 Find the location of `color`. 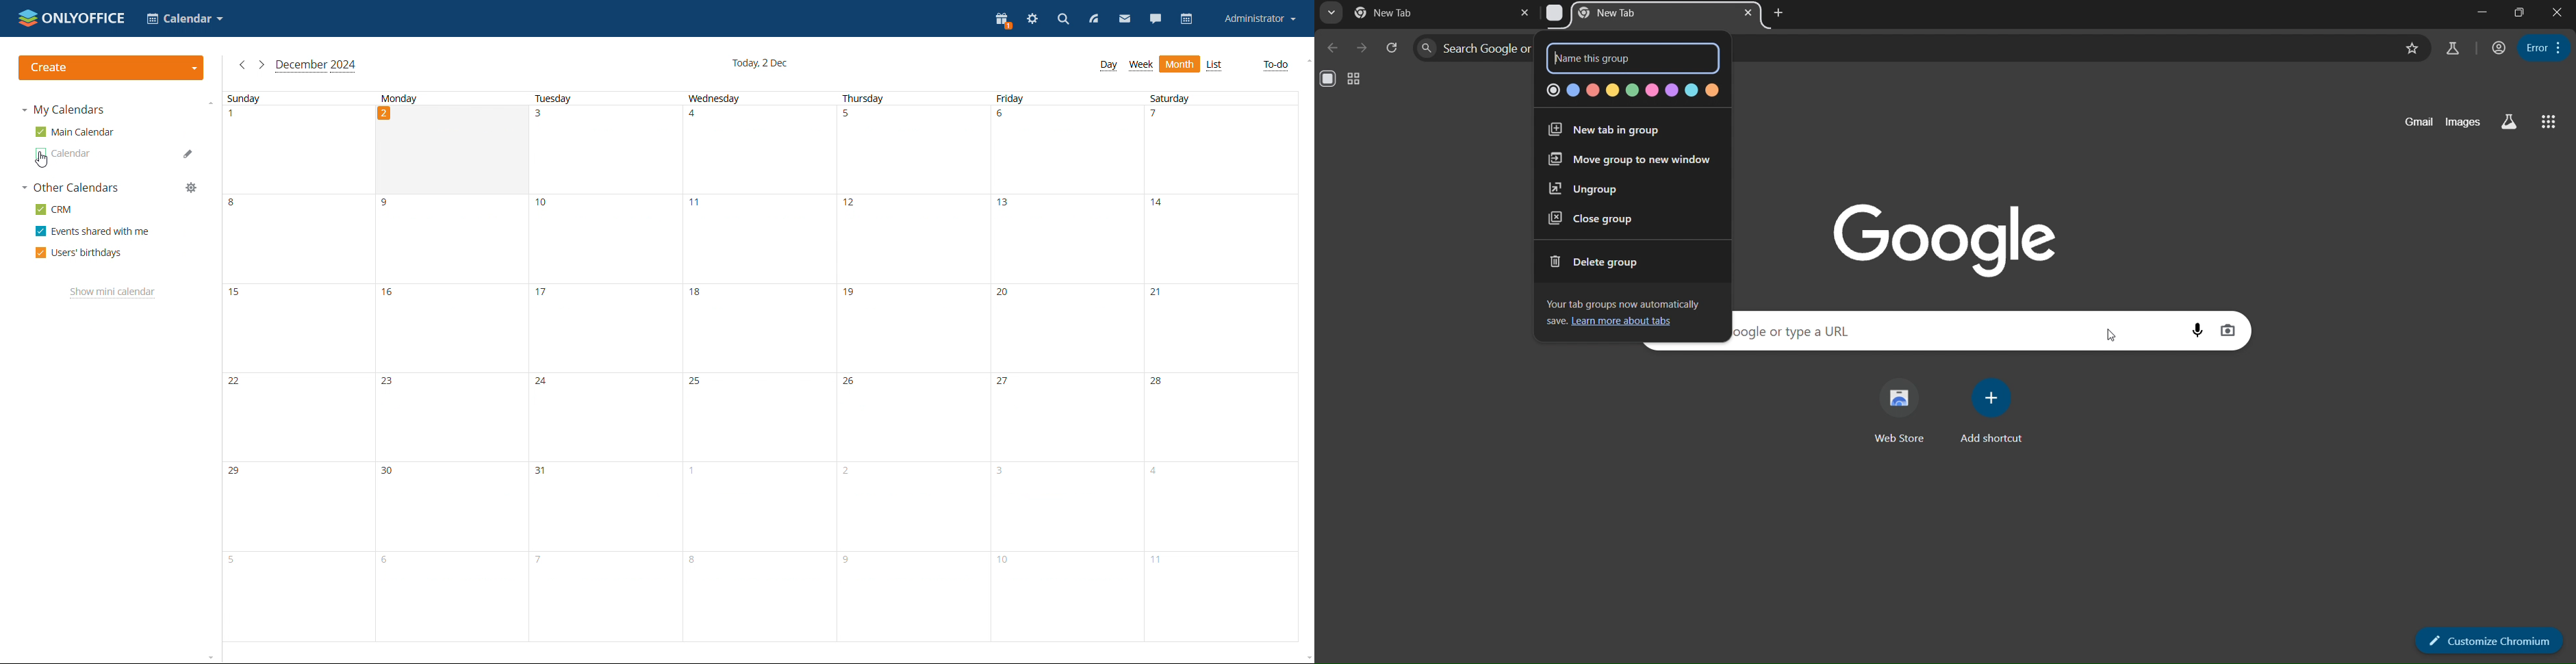

color is located at coordinates (1631, 92).